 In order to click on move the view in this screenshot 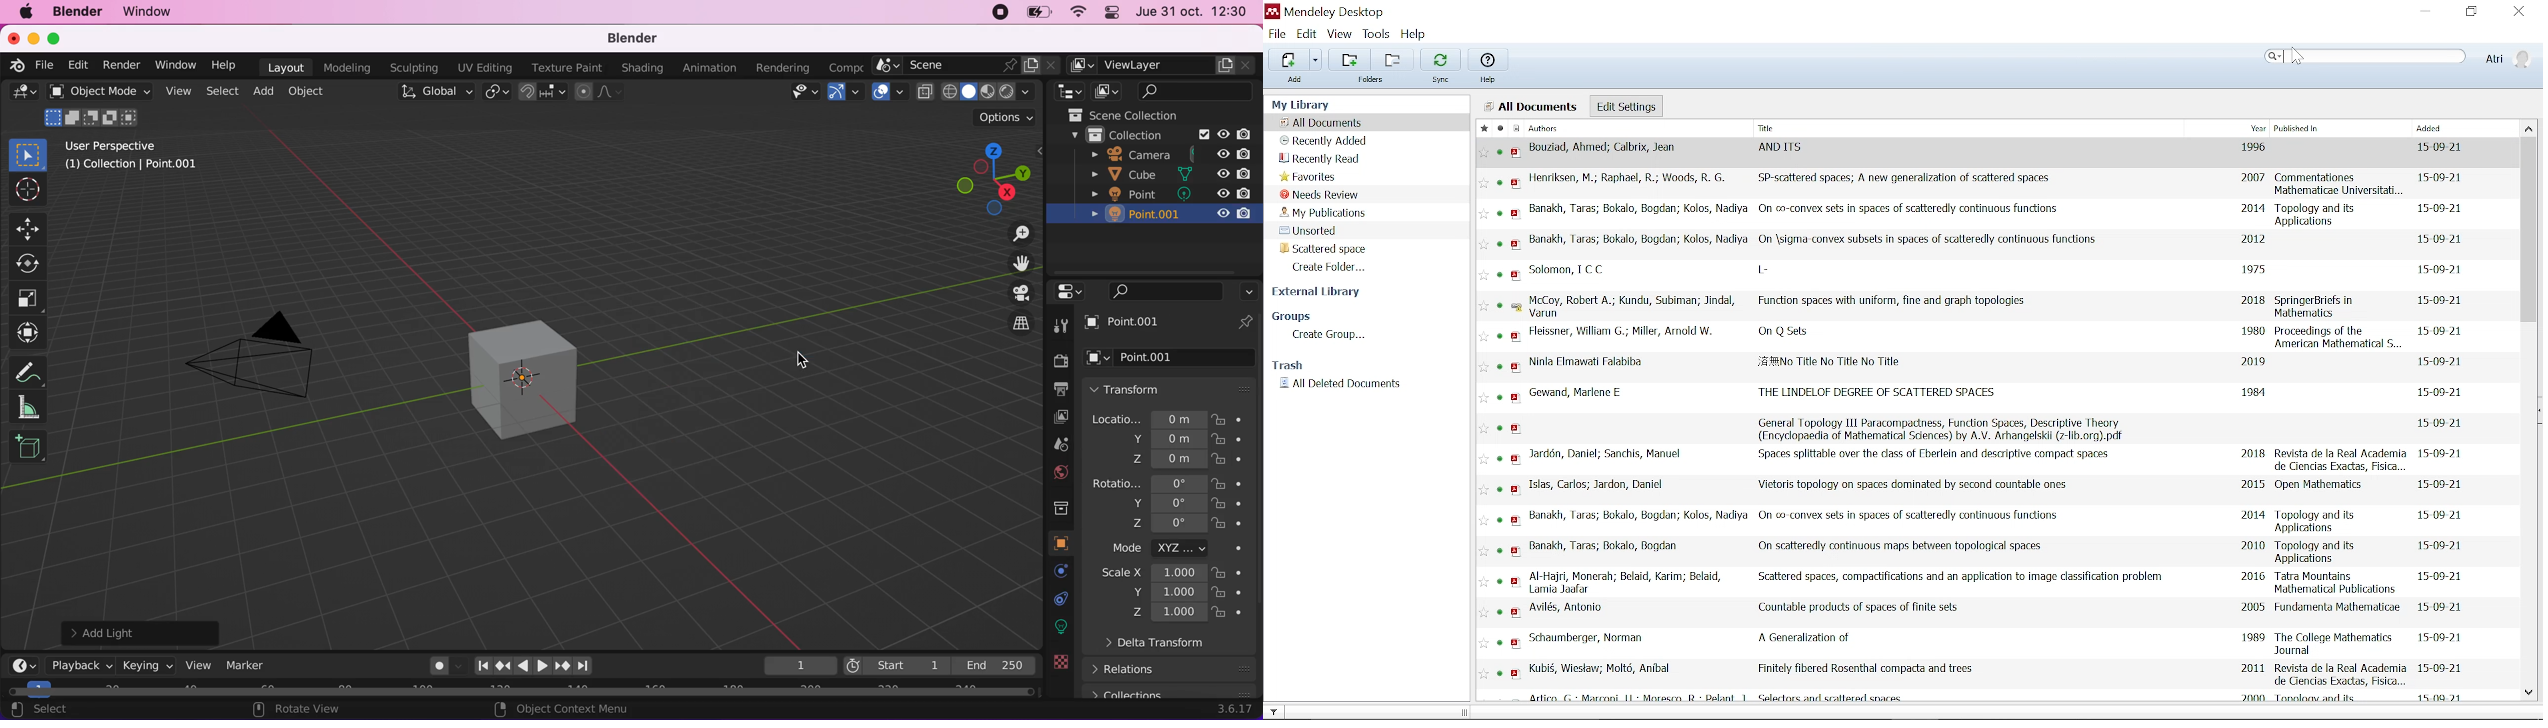, I will do `click(1015, 264)`.